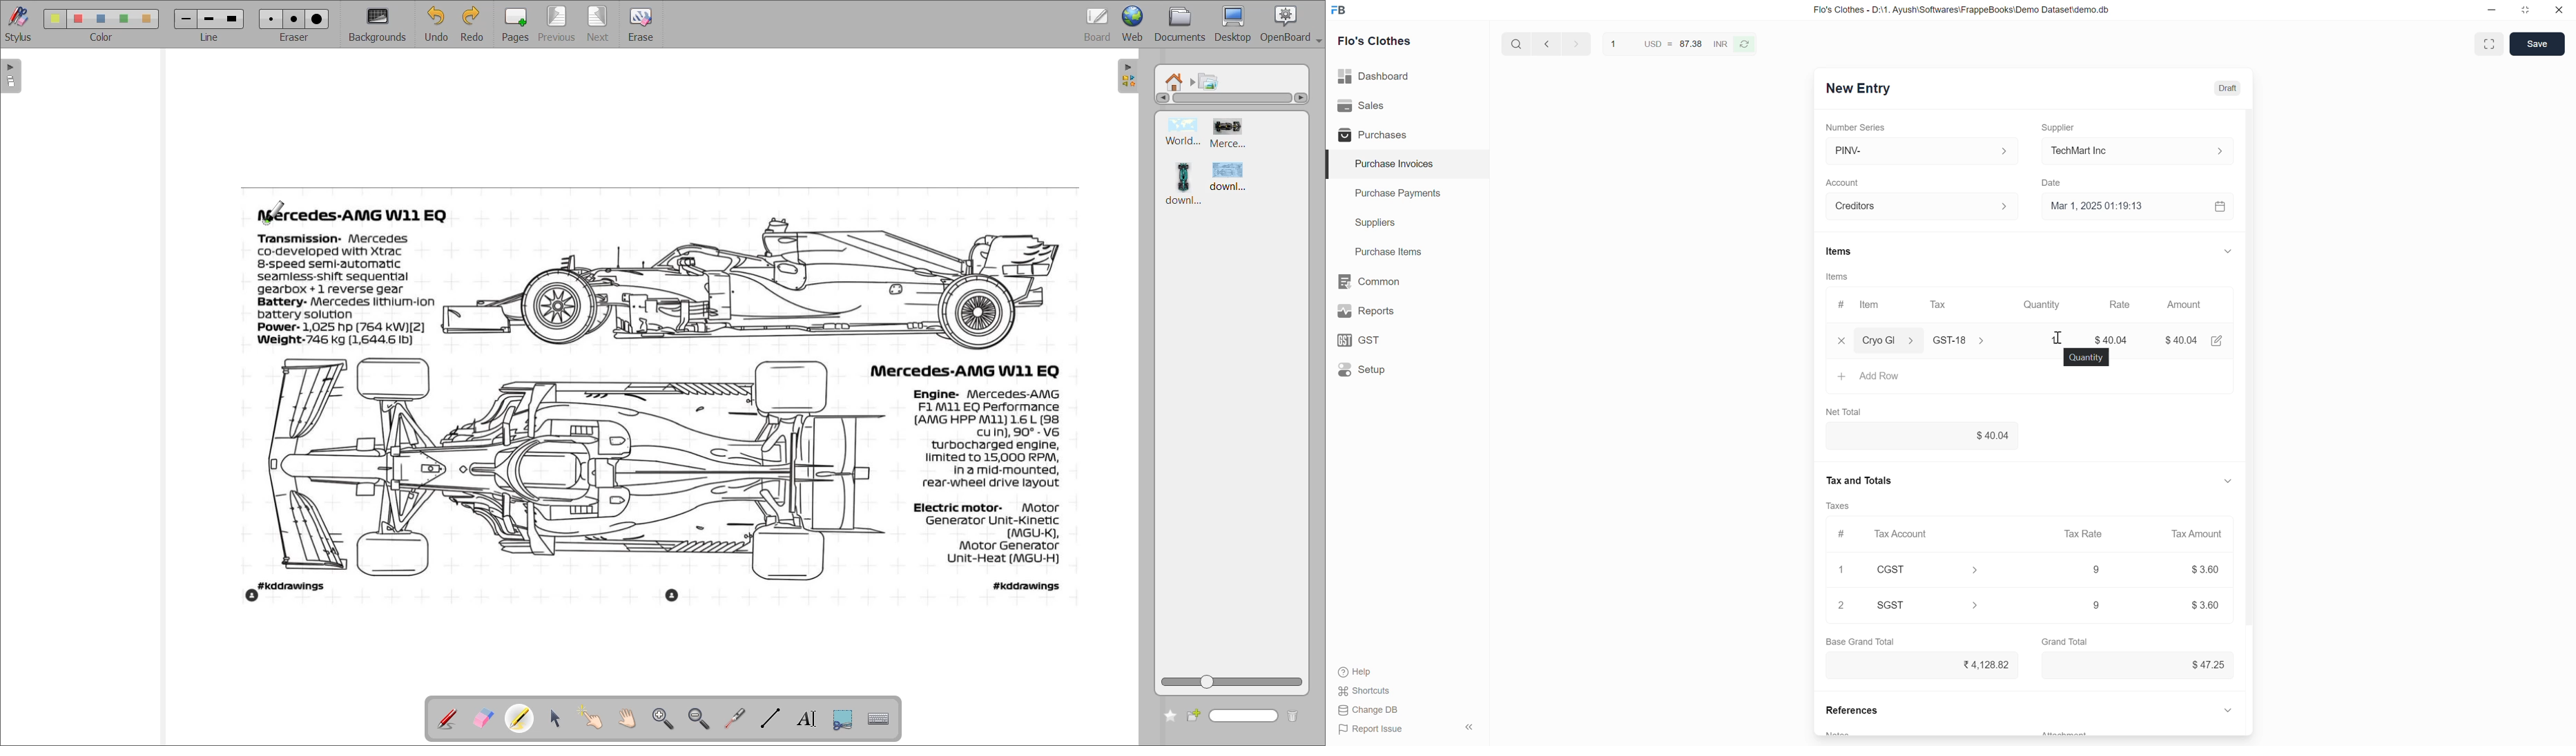  What do you see at coordinates (2190, 307) in the screenshot?
I see `Amount` at bounding box center [2190, 307].